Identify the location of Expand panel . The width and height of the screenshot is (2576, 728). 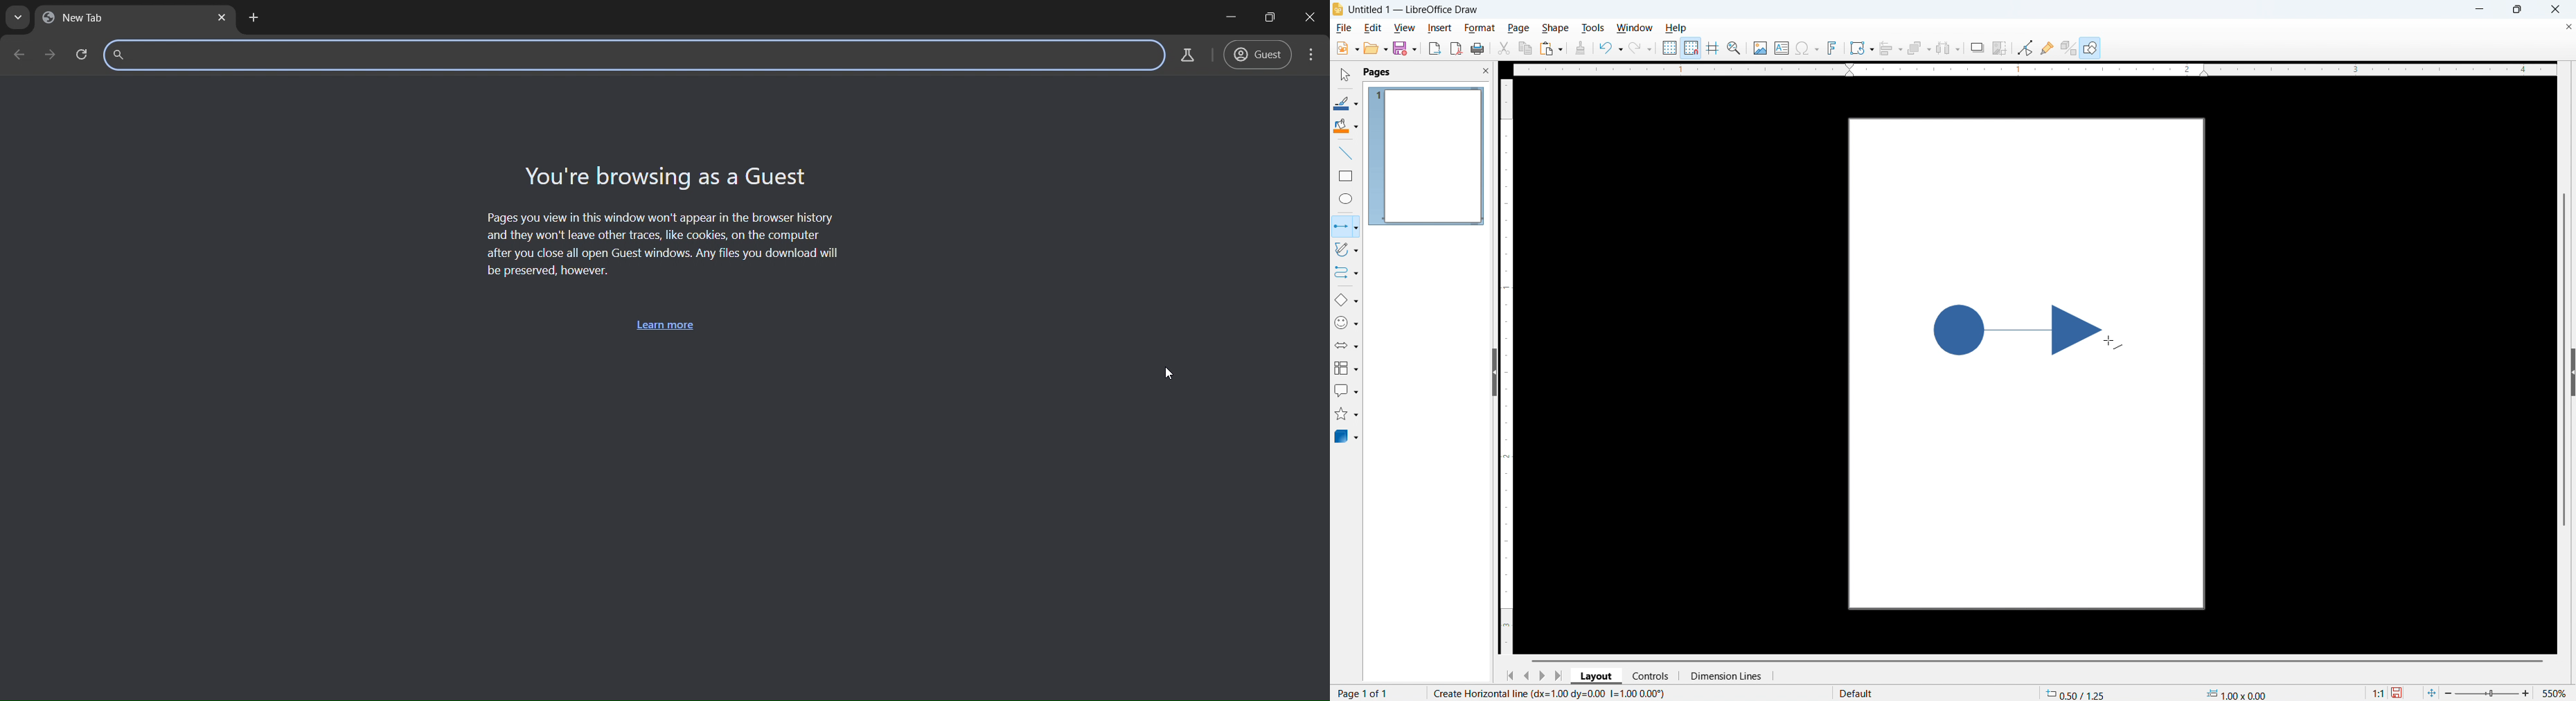
(2572, 372).